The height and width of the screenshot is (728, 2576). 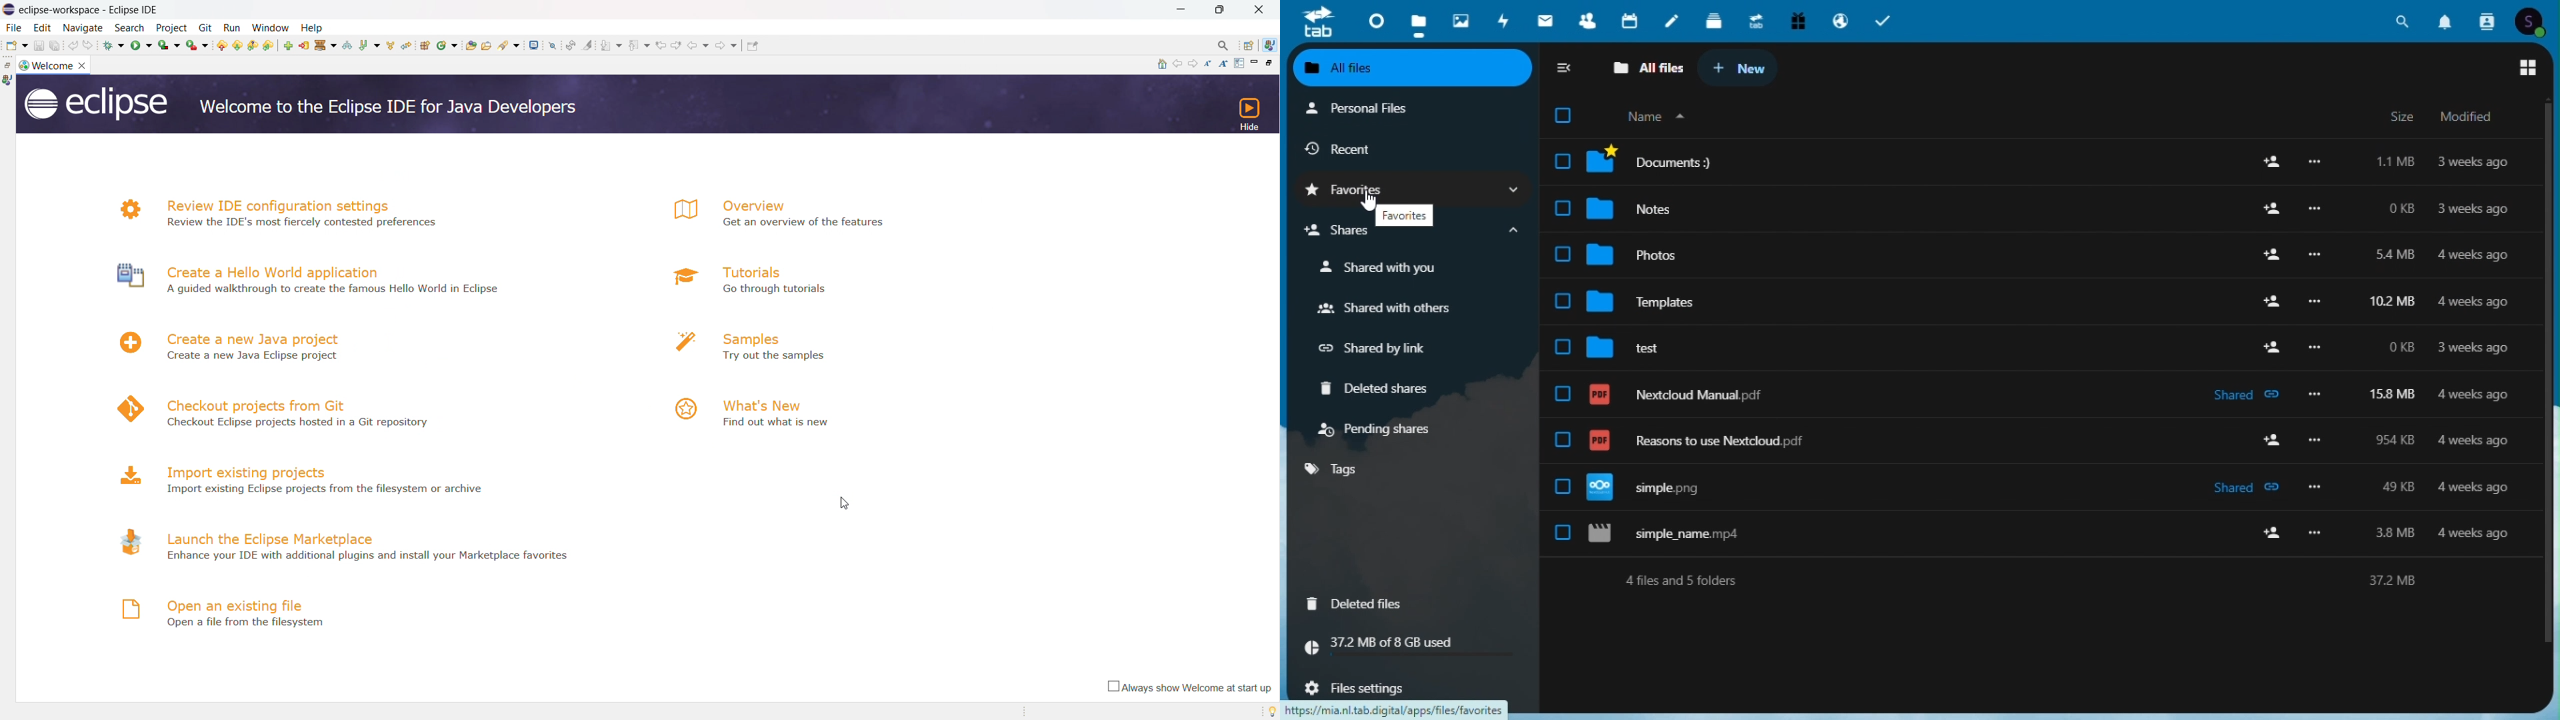 What do you see at coordinates (84, 65) in the screenshot?
I see `close` at bounding box center [84, 65].